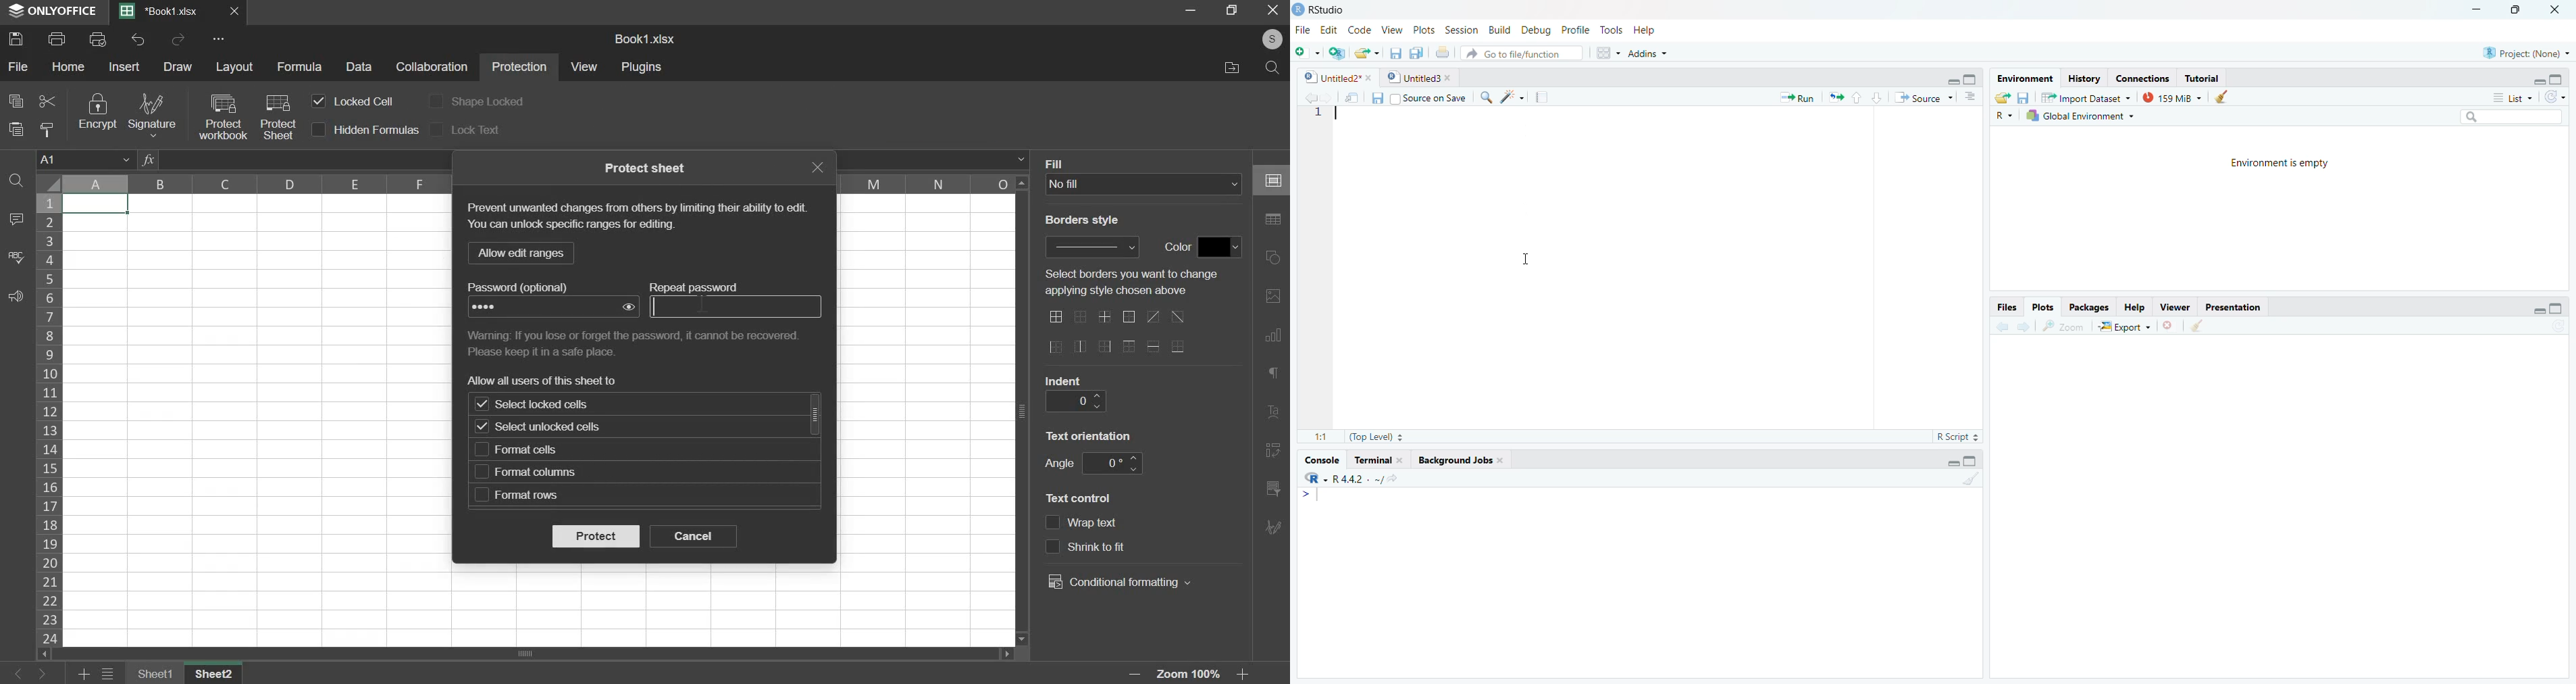 Image resolution: width=2576 pixels, height=700 pixels. I want to click on Cursor, so click(1527, 258).